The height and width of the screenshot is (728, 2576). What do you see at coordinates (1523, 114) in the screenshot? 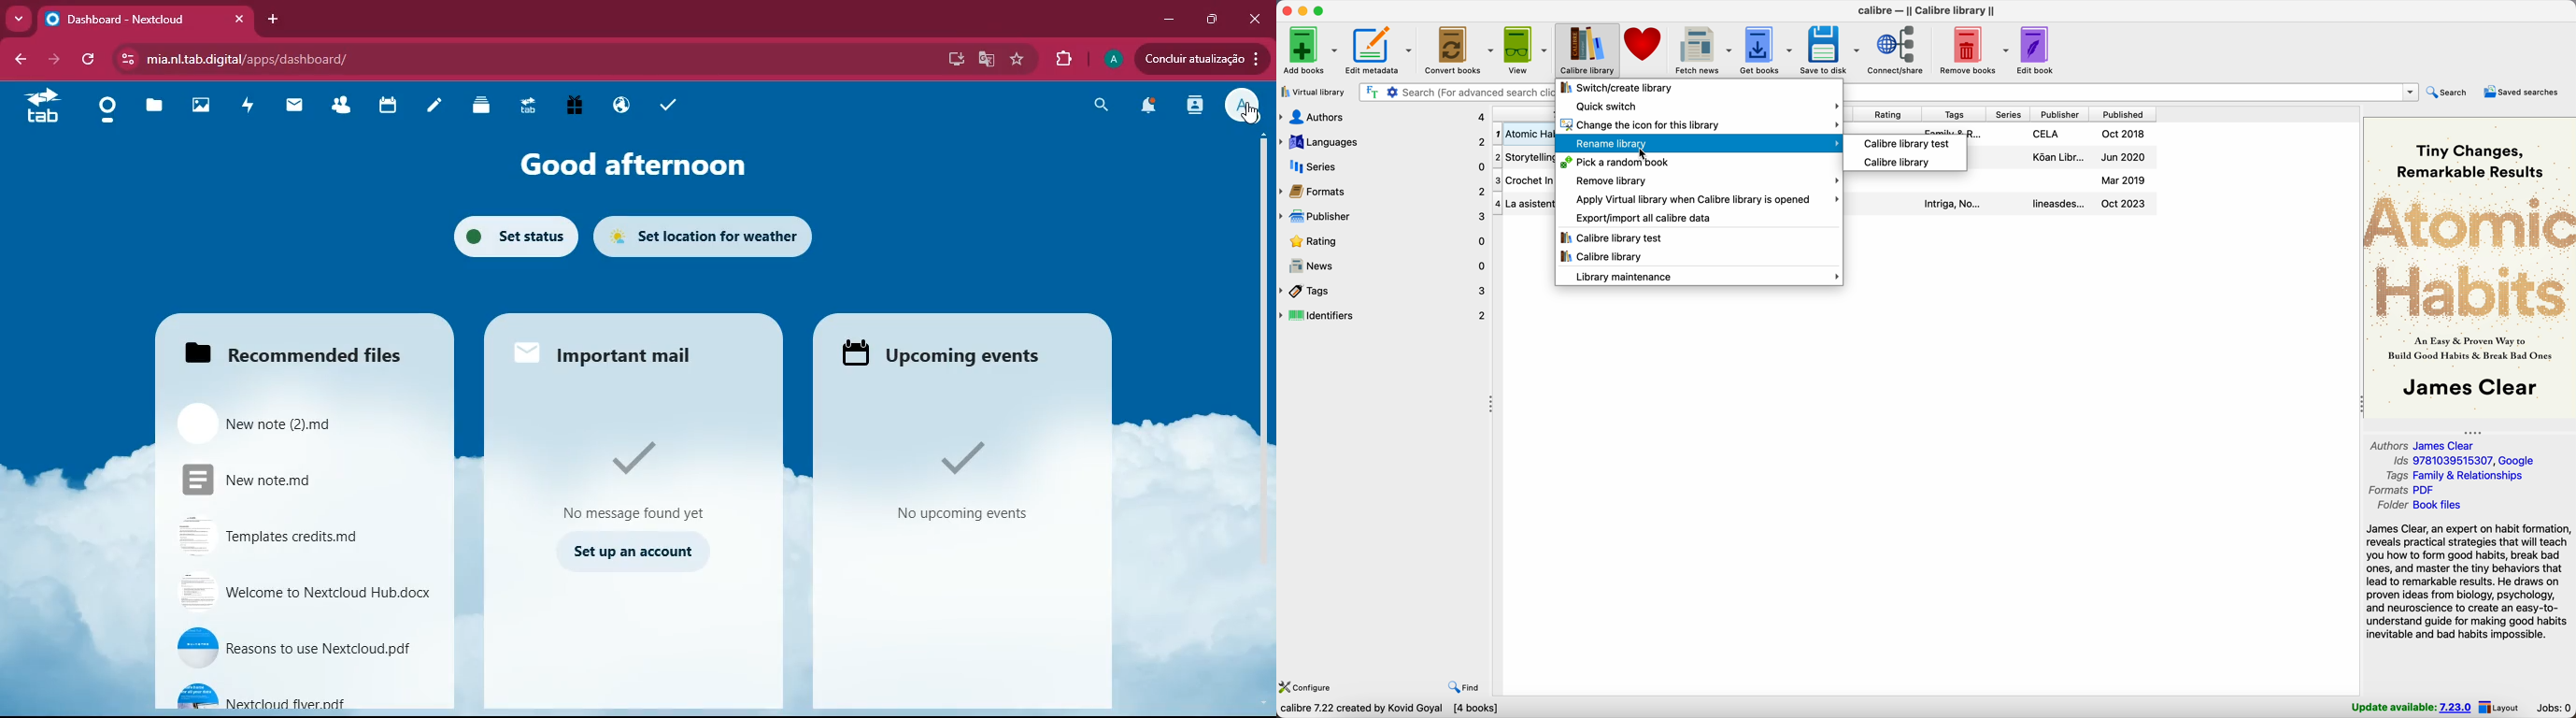
I see `title` at bounding box center [1523, 114].